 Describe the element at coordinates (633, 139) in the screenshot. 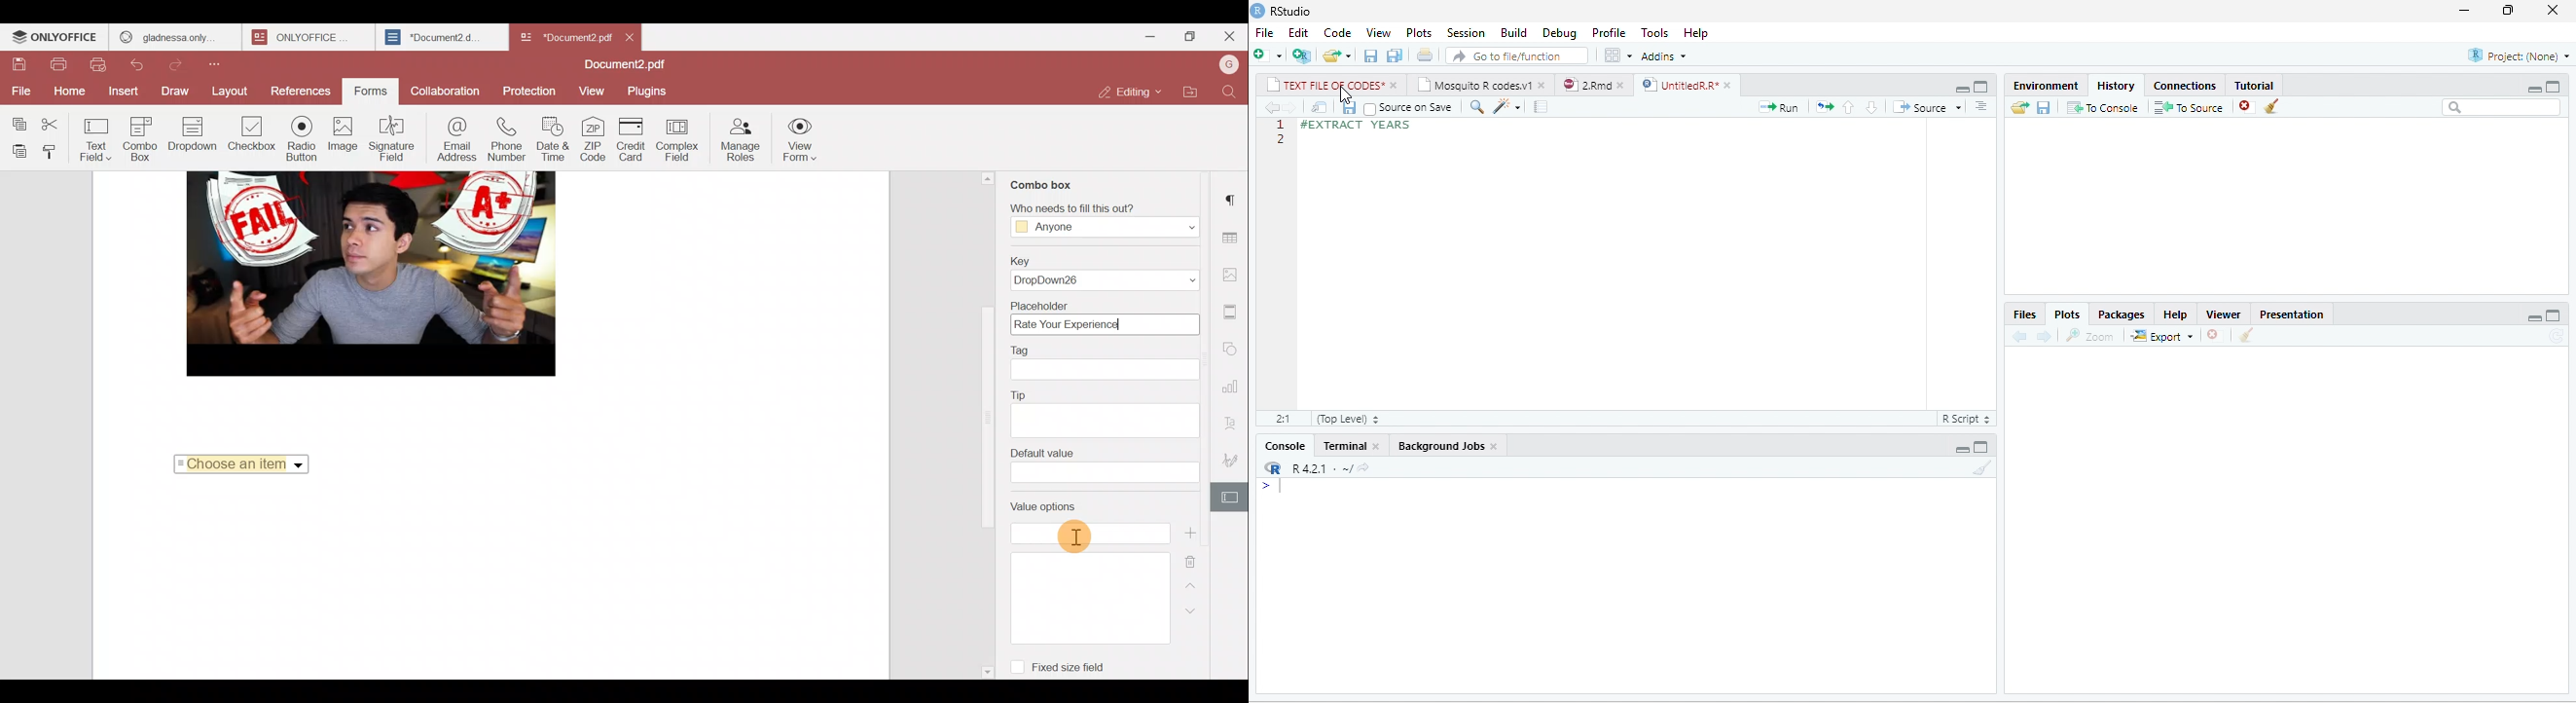

I see `Credit card` at that location.